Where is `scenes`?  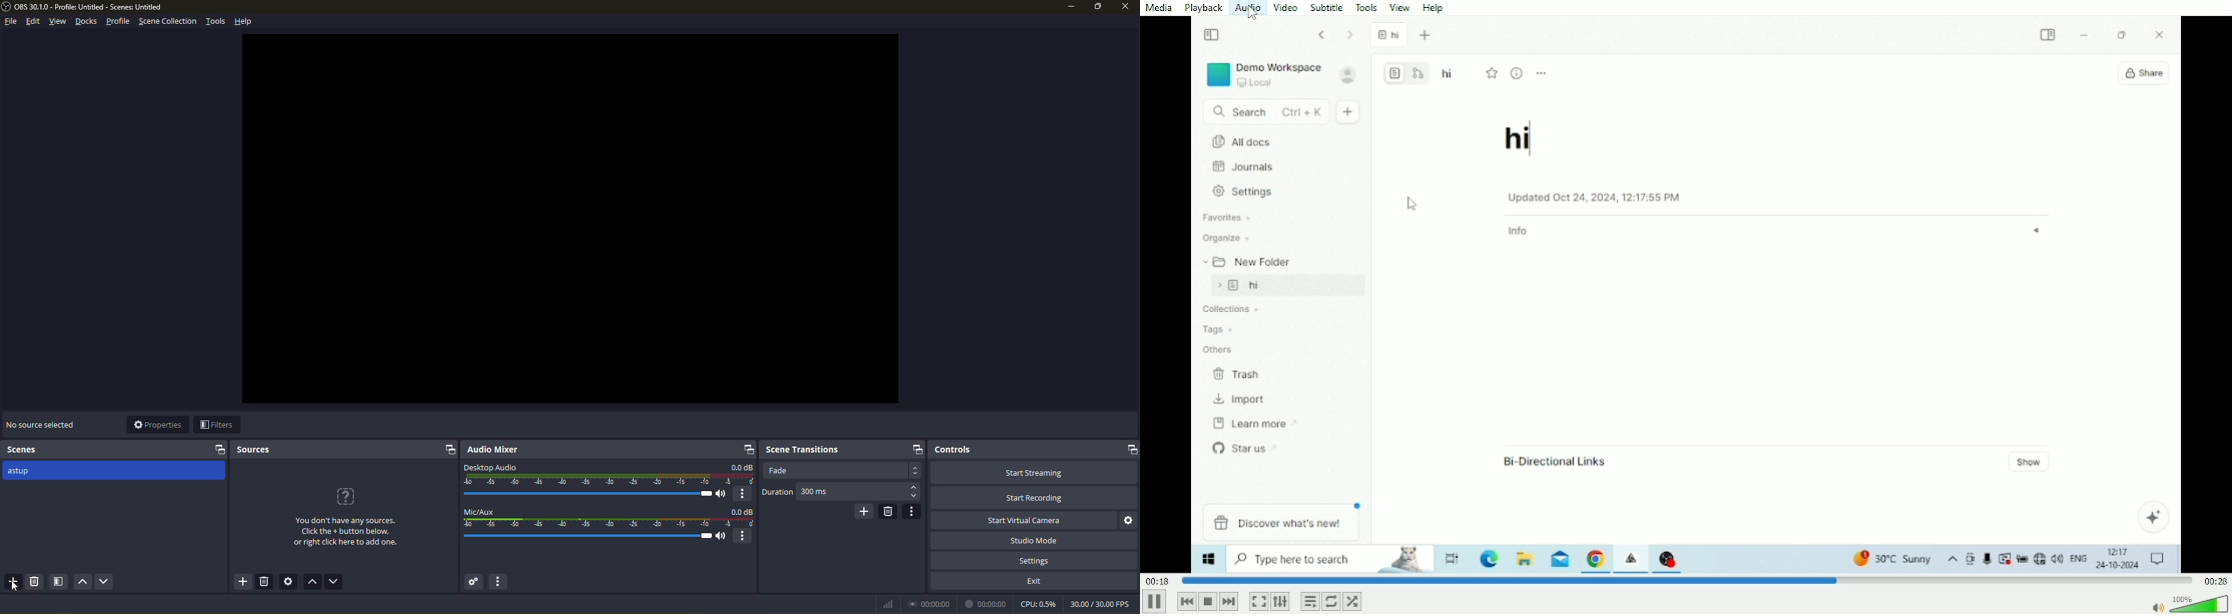
scenes is located at coordinates (23, 450).